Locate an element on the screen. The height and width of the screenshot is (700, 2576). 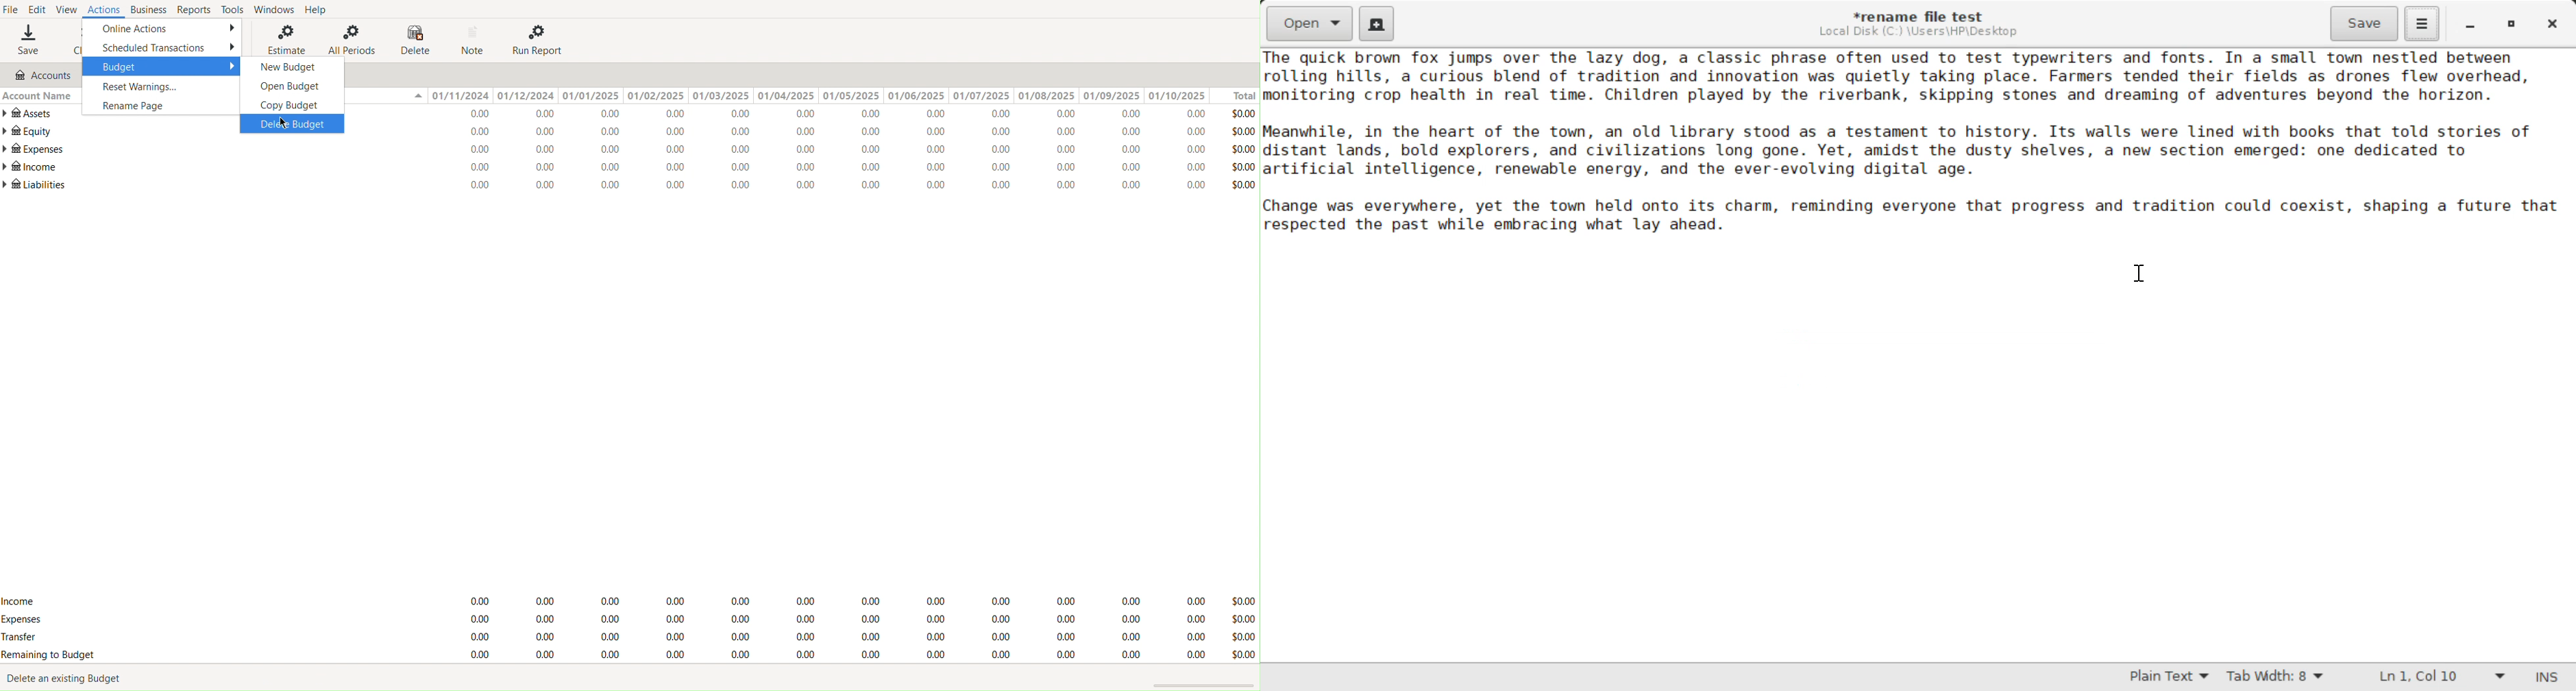
Tools is located at coordinates (230, 11).